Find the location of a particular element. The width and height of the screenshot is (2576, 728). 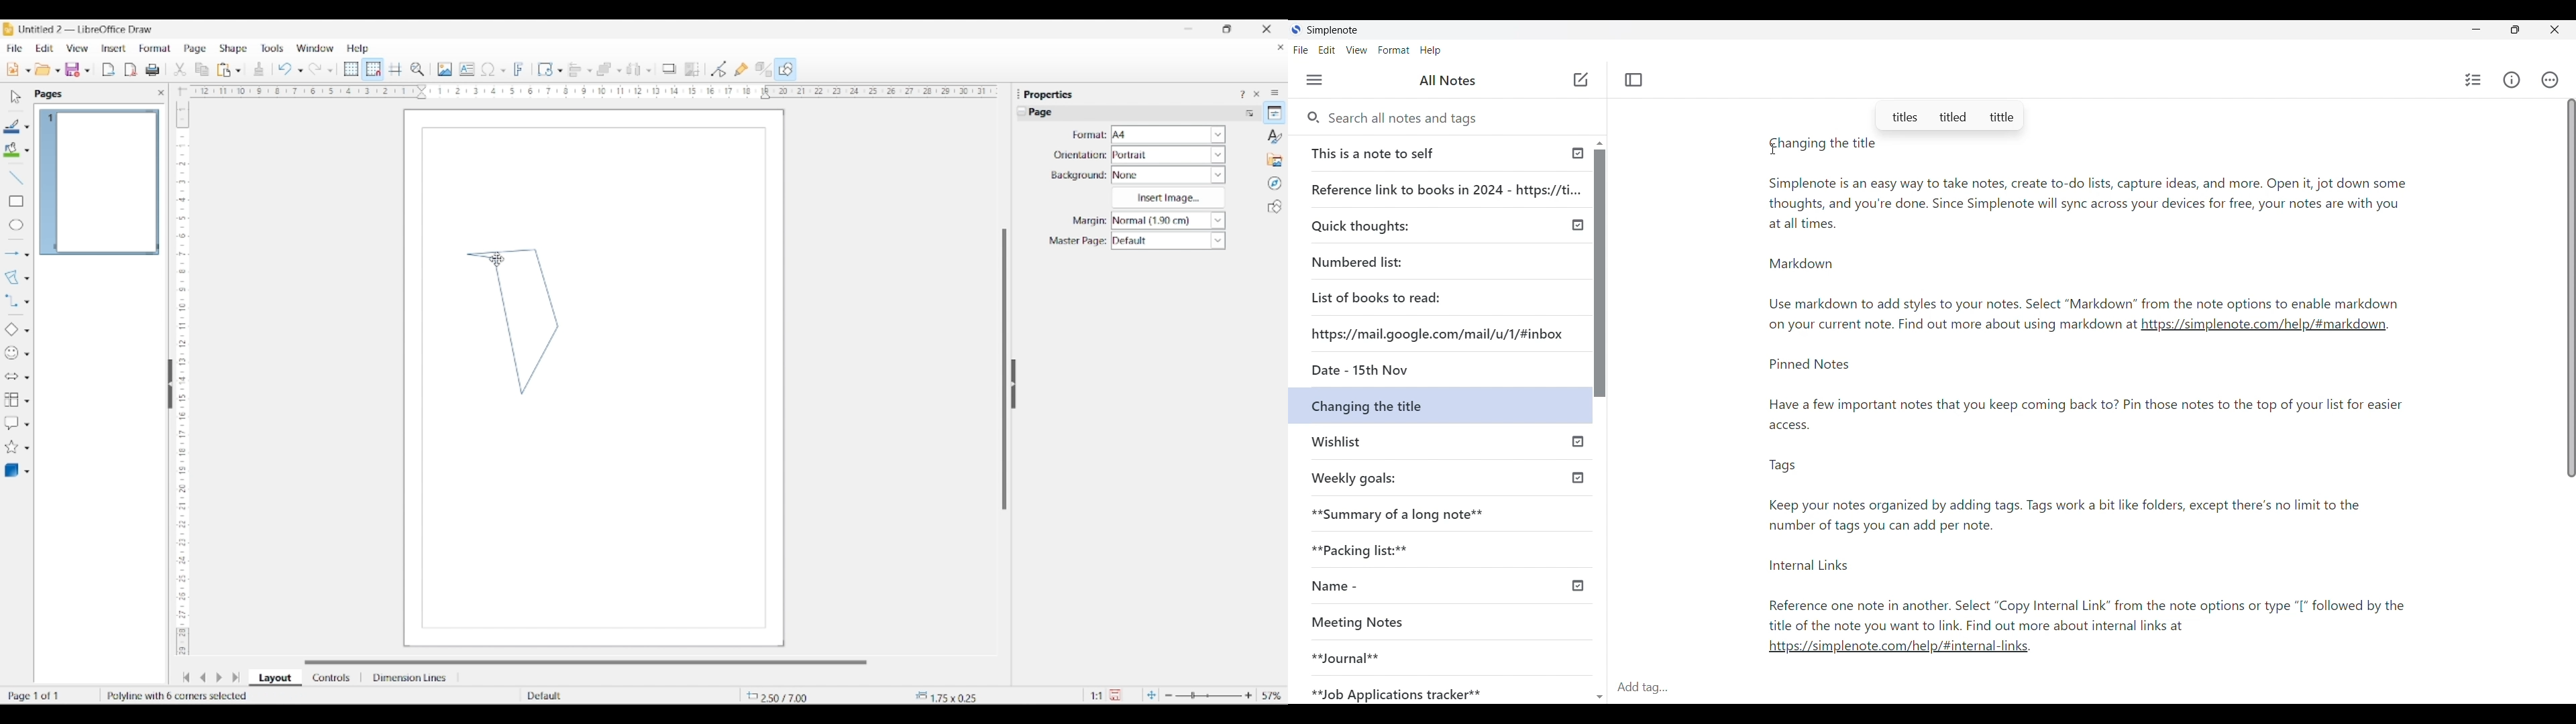

Close interface is located at coordinates (1267, 29).